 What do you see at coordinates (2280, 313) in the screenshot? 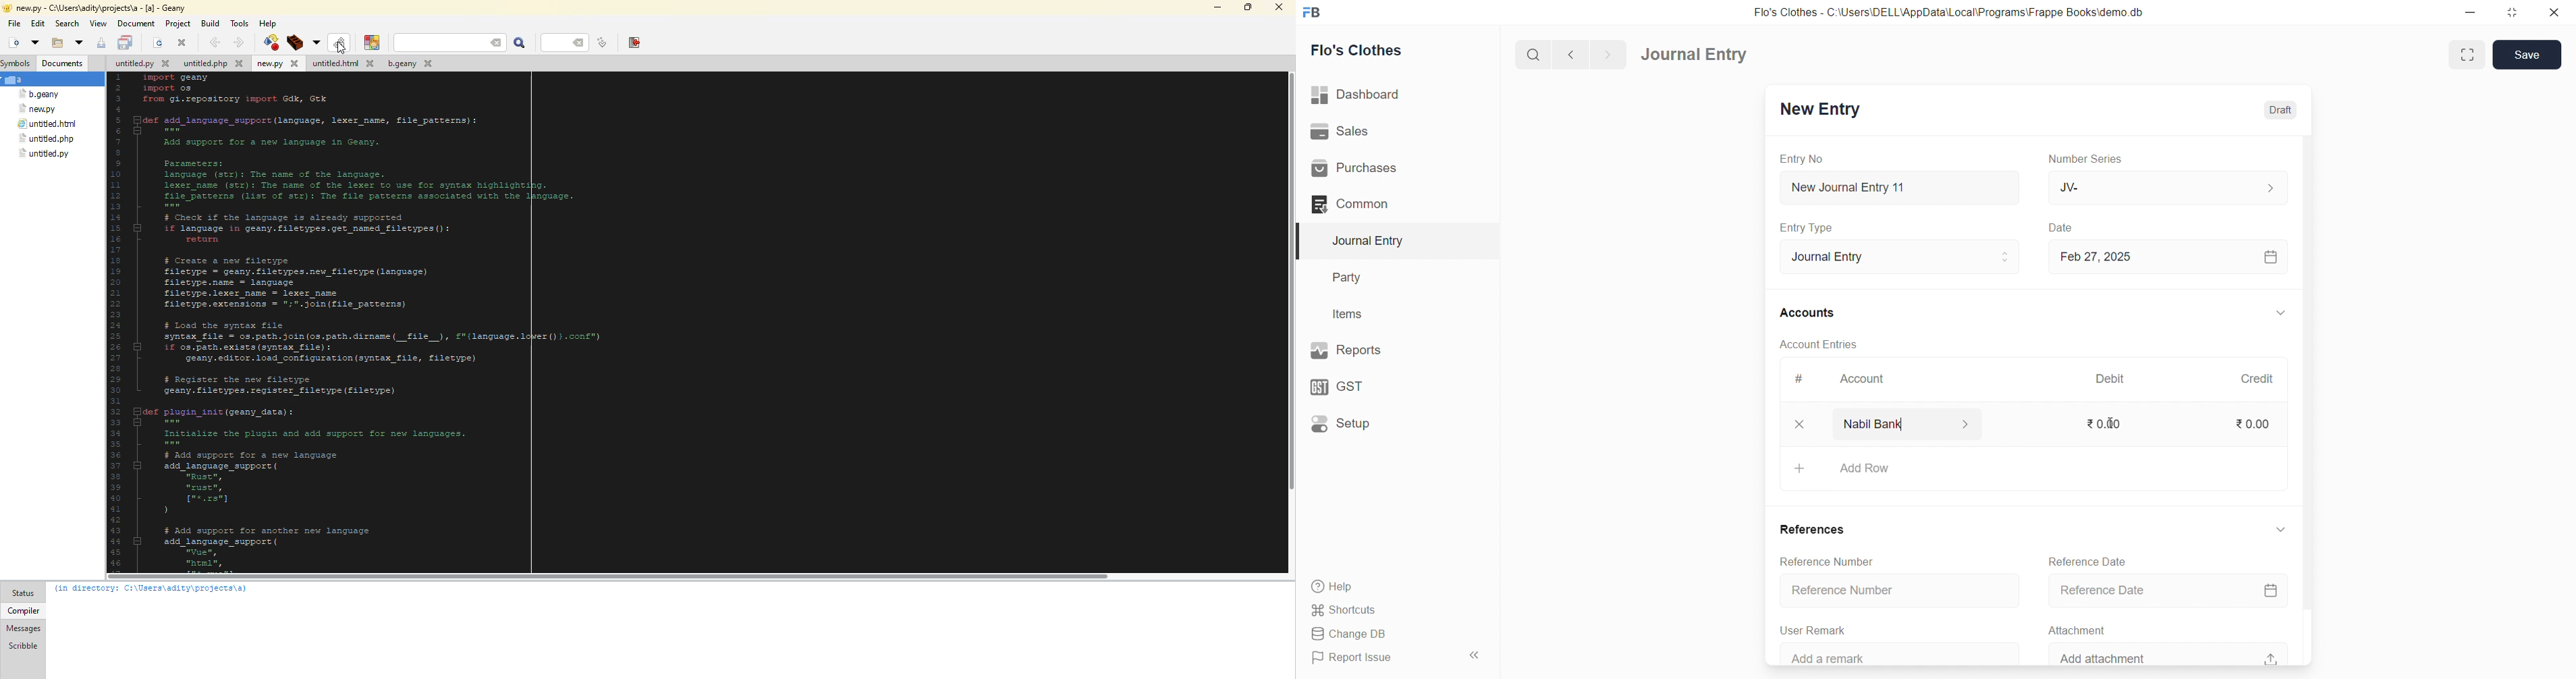
I see `EXPAND/COLLAPSE` at bounding box center [2280, 313].